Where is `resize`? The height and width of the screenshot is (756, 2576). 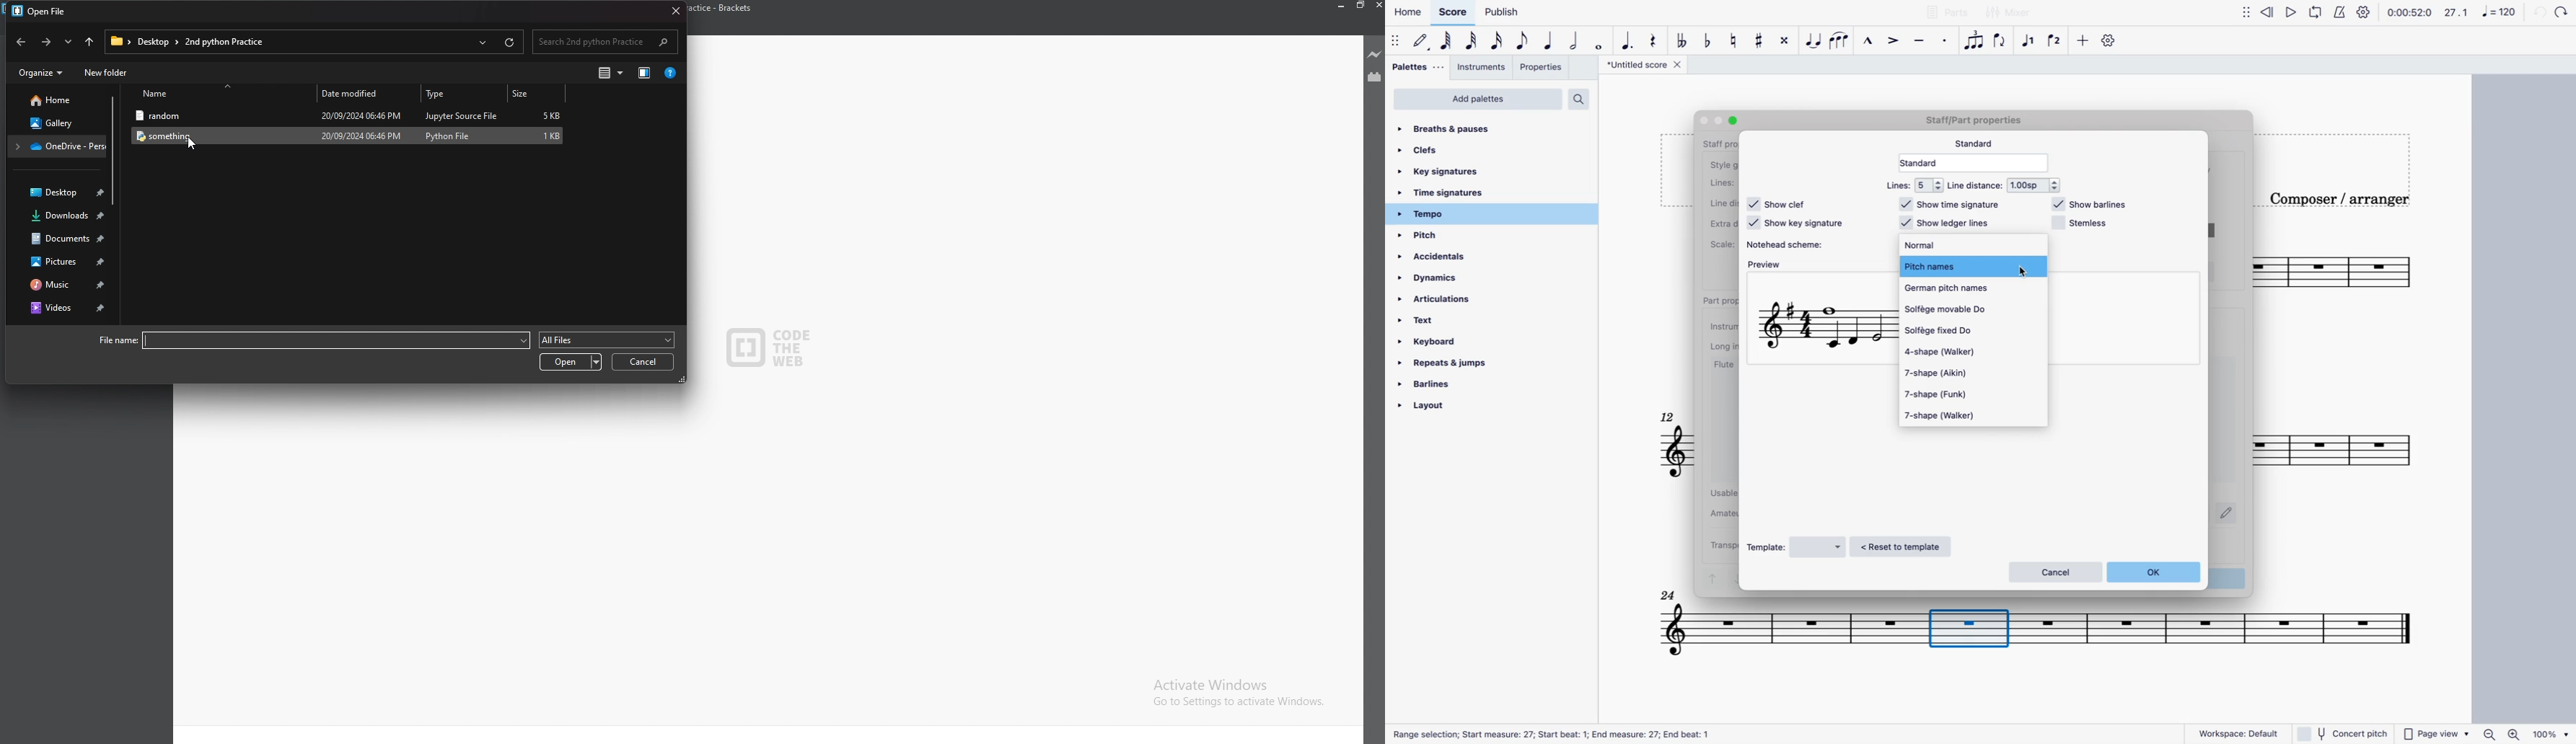
resize is located at coordinates (1360, 6).